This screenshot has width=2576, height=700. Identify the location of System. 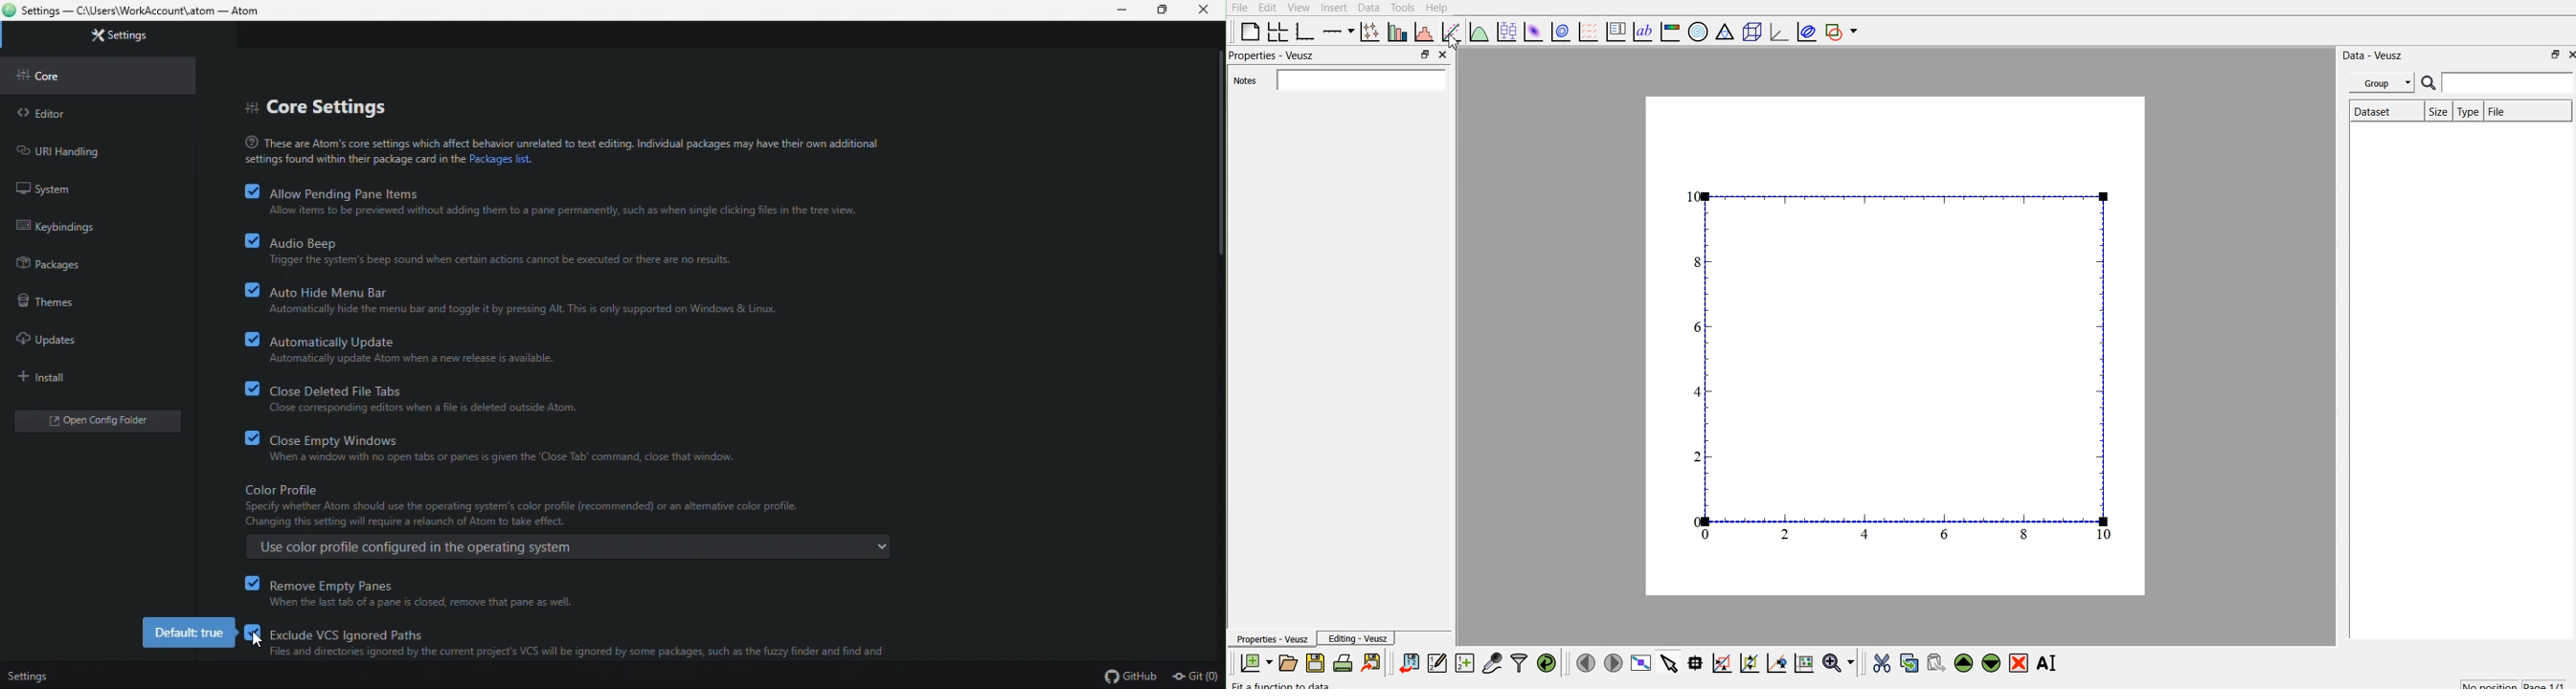
(95, 188).